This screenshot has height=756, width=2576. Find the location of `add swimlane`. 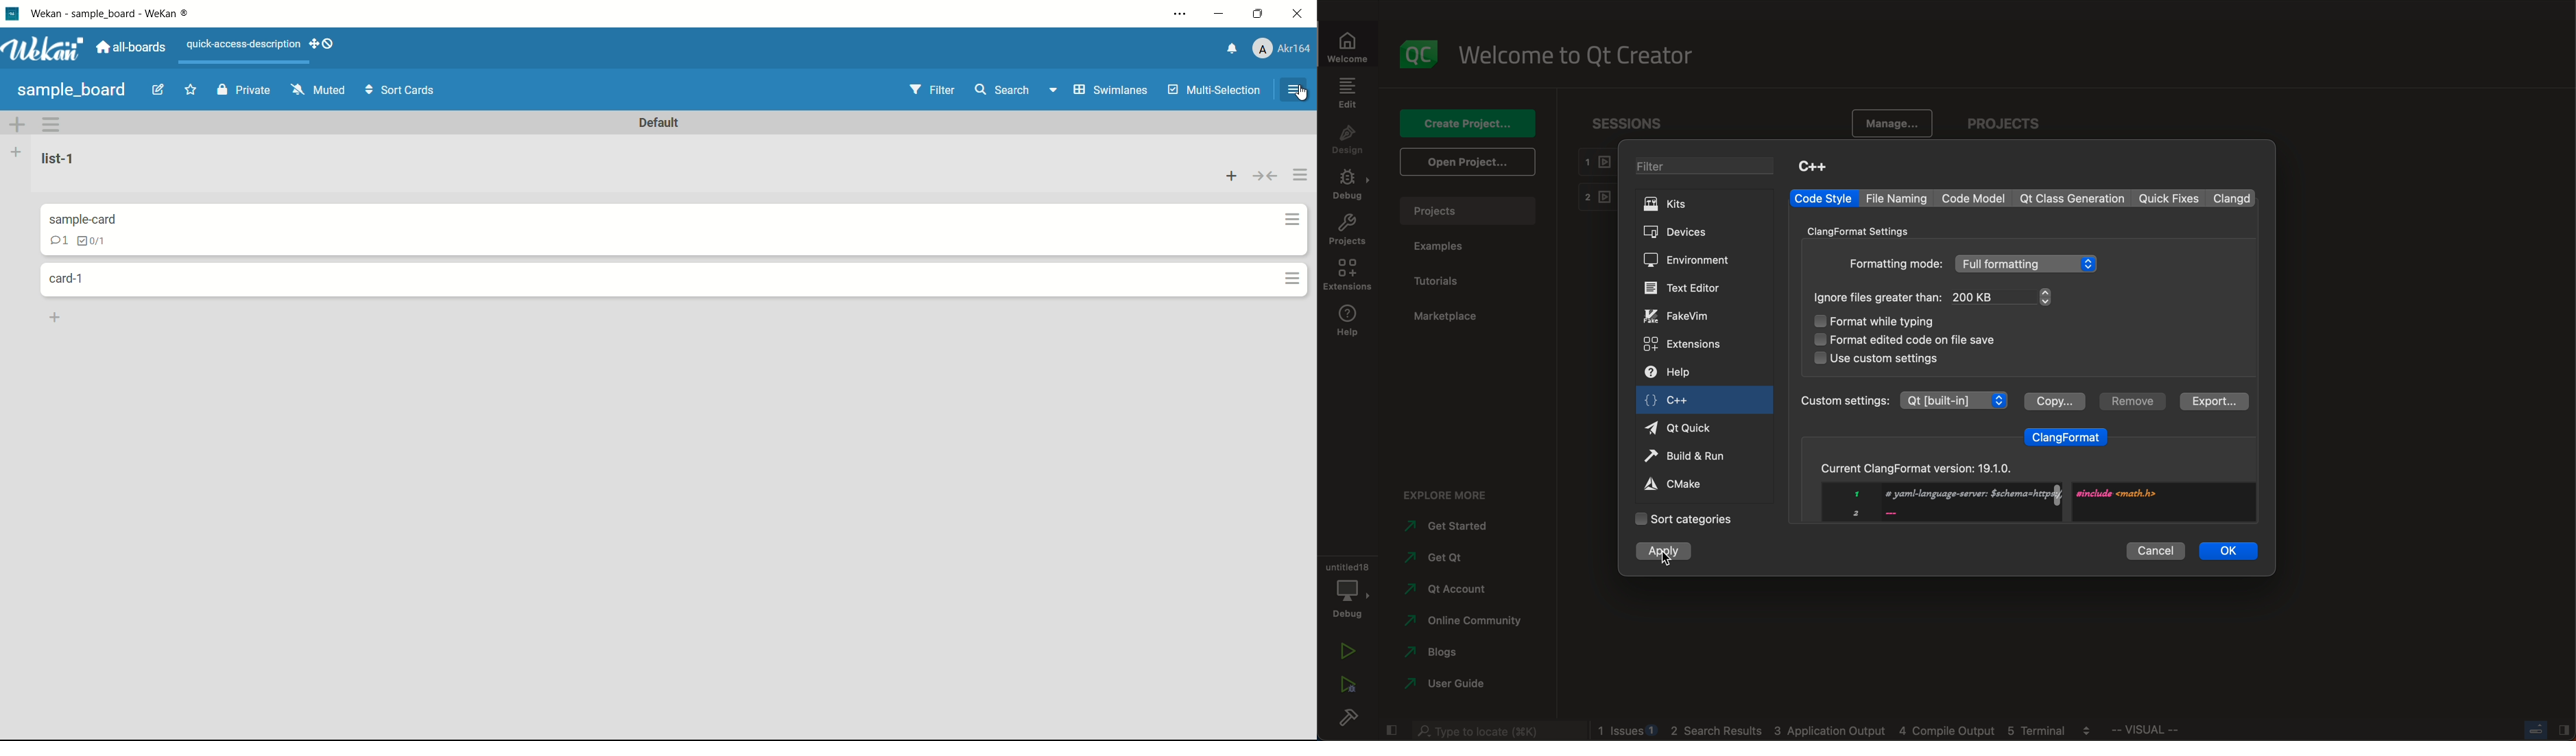

add swimlane is located at coordinates (17, 125).